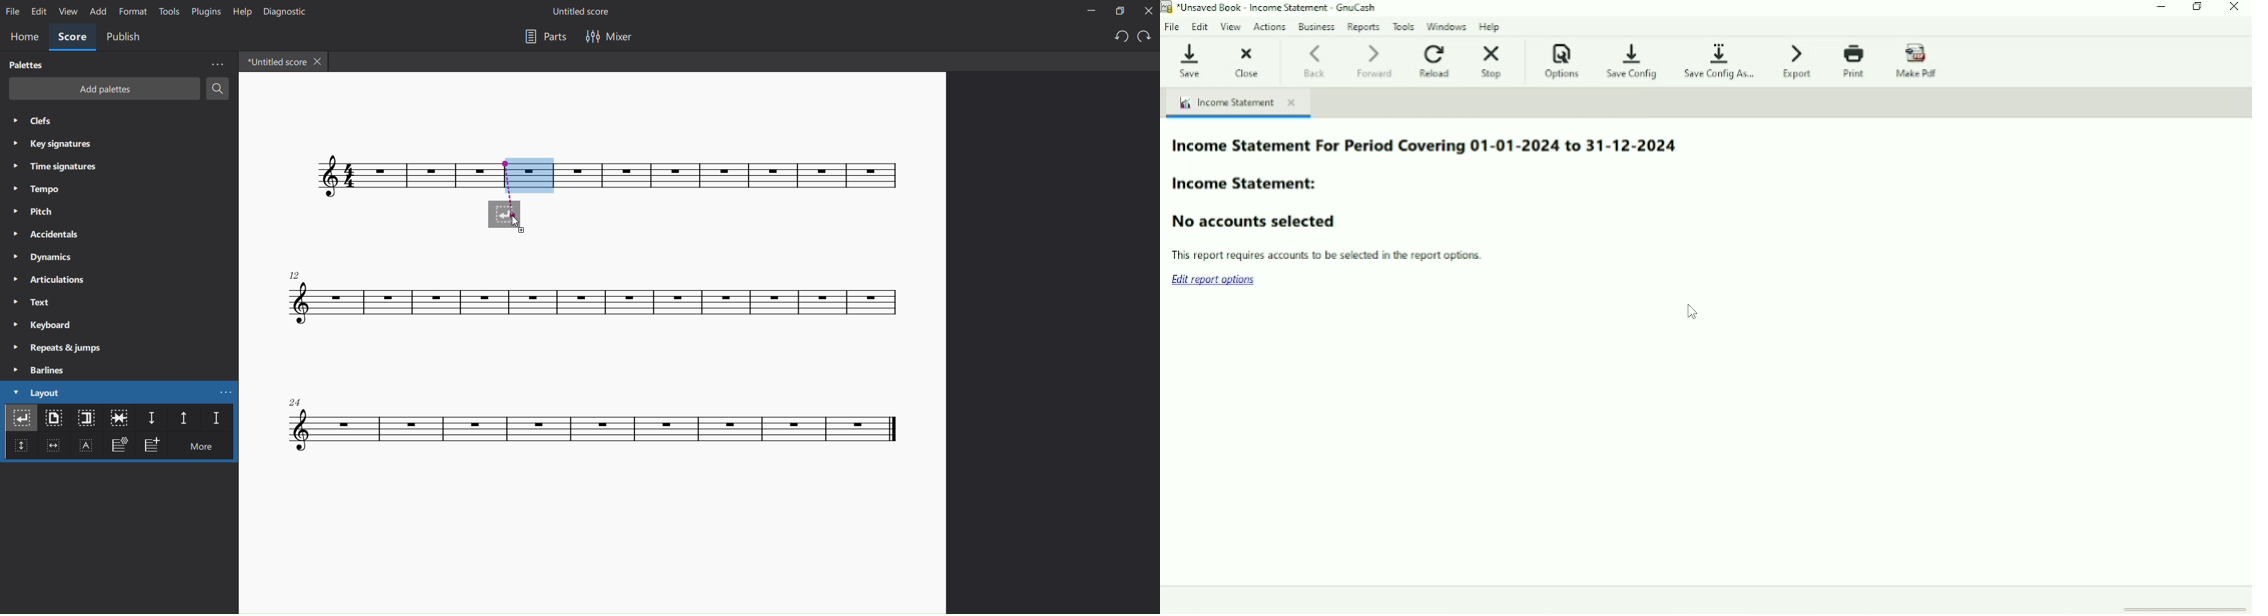 This screenshot has width=2268, height=616. Describe the element at coordinates (181, 418) in the screenshot. I see `staff spacer up` at that location.